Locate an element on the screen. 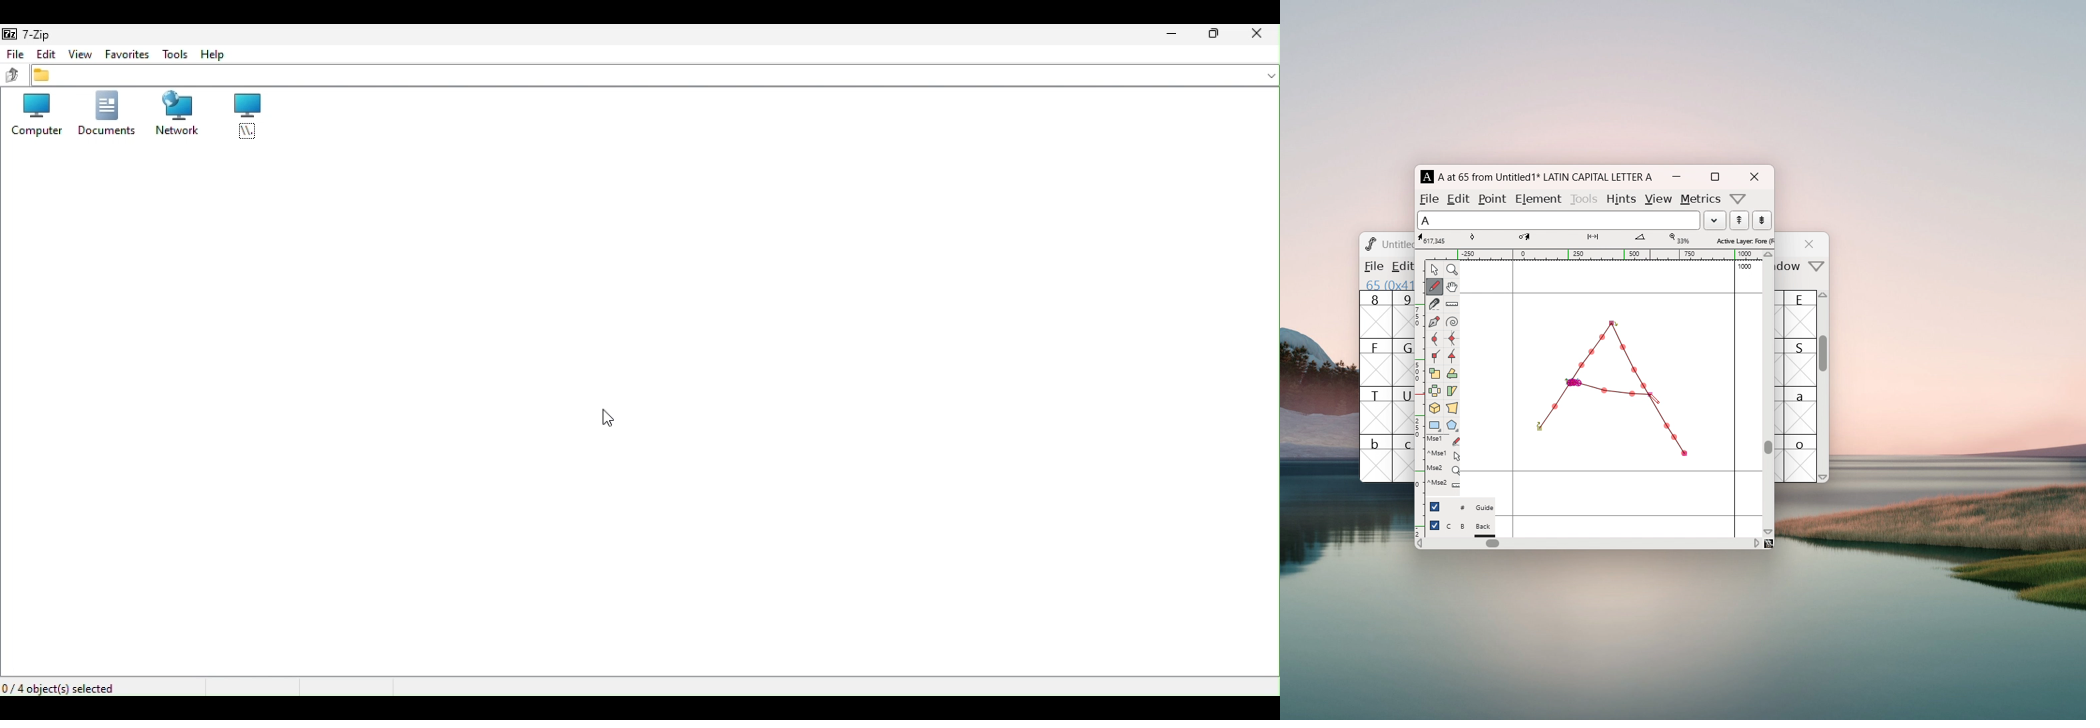  add a tangent point is located at coordinates (1451, 356).